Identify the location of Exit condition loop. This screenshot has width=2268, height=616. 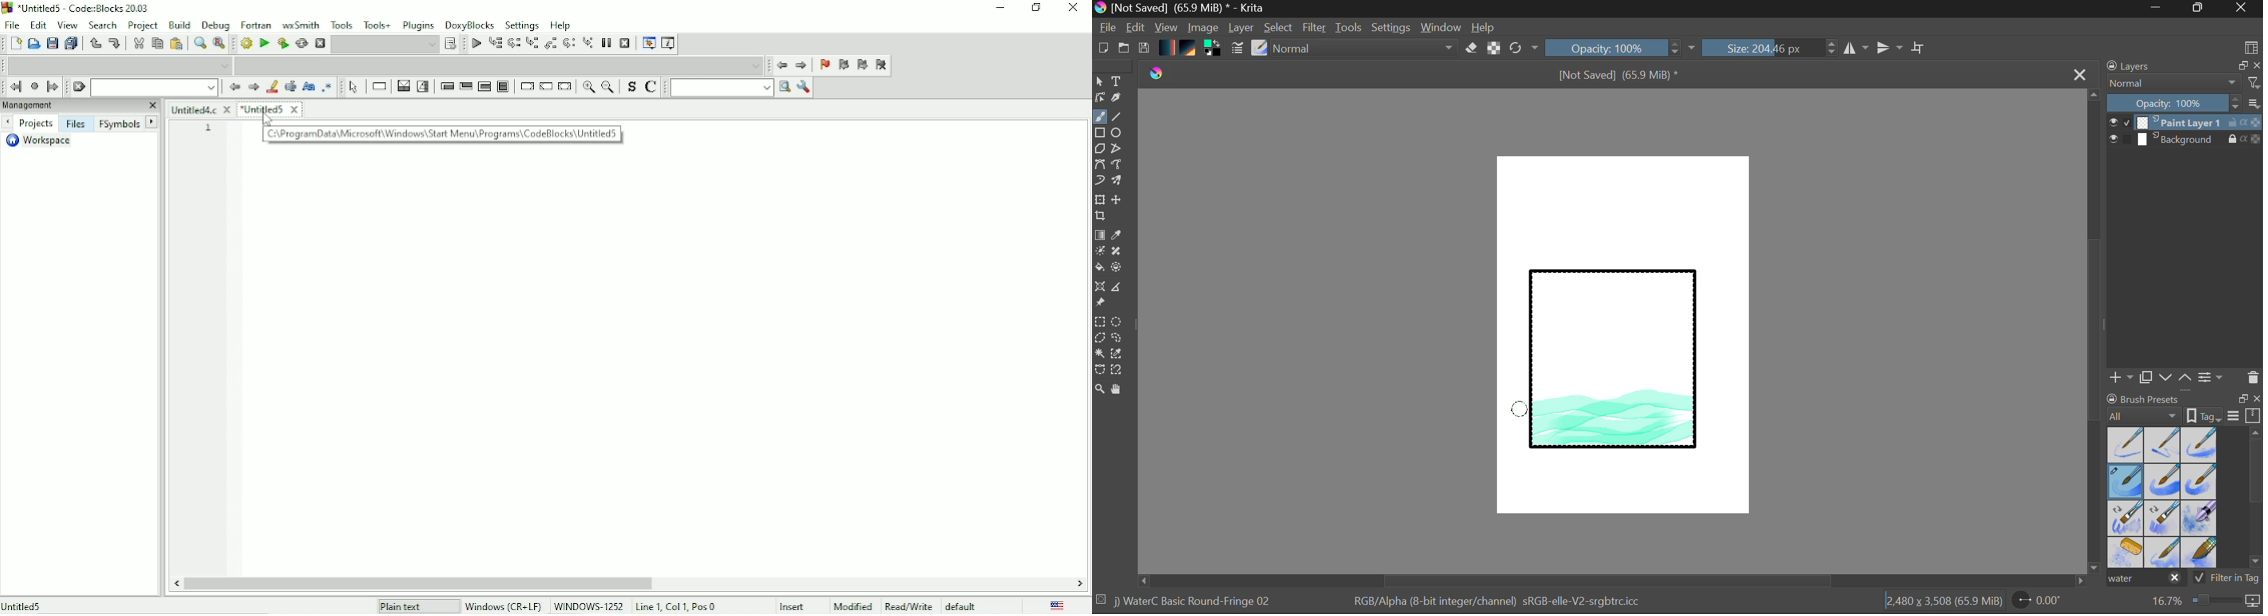
(465, 88).